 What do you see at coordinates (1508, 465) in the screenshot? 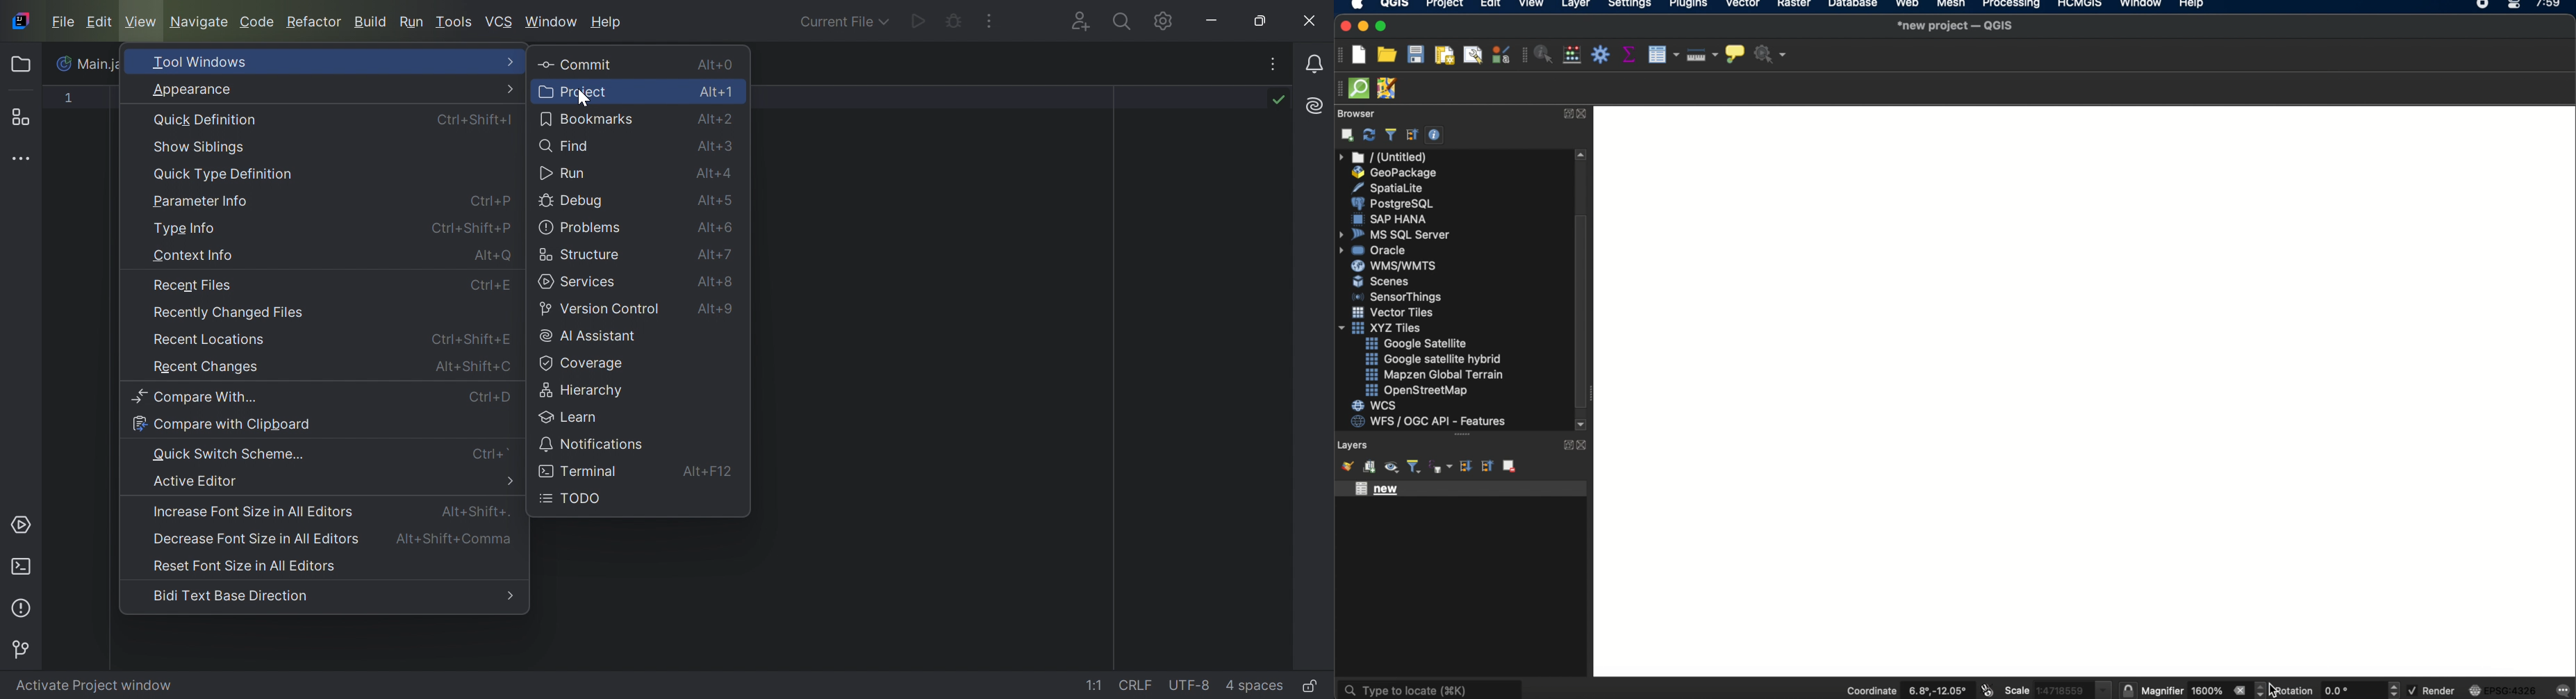
I see `remove layer group` at bounding box center [1508, 465].